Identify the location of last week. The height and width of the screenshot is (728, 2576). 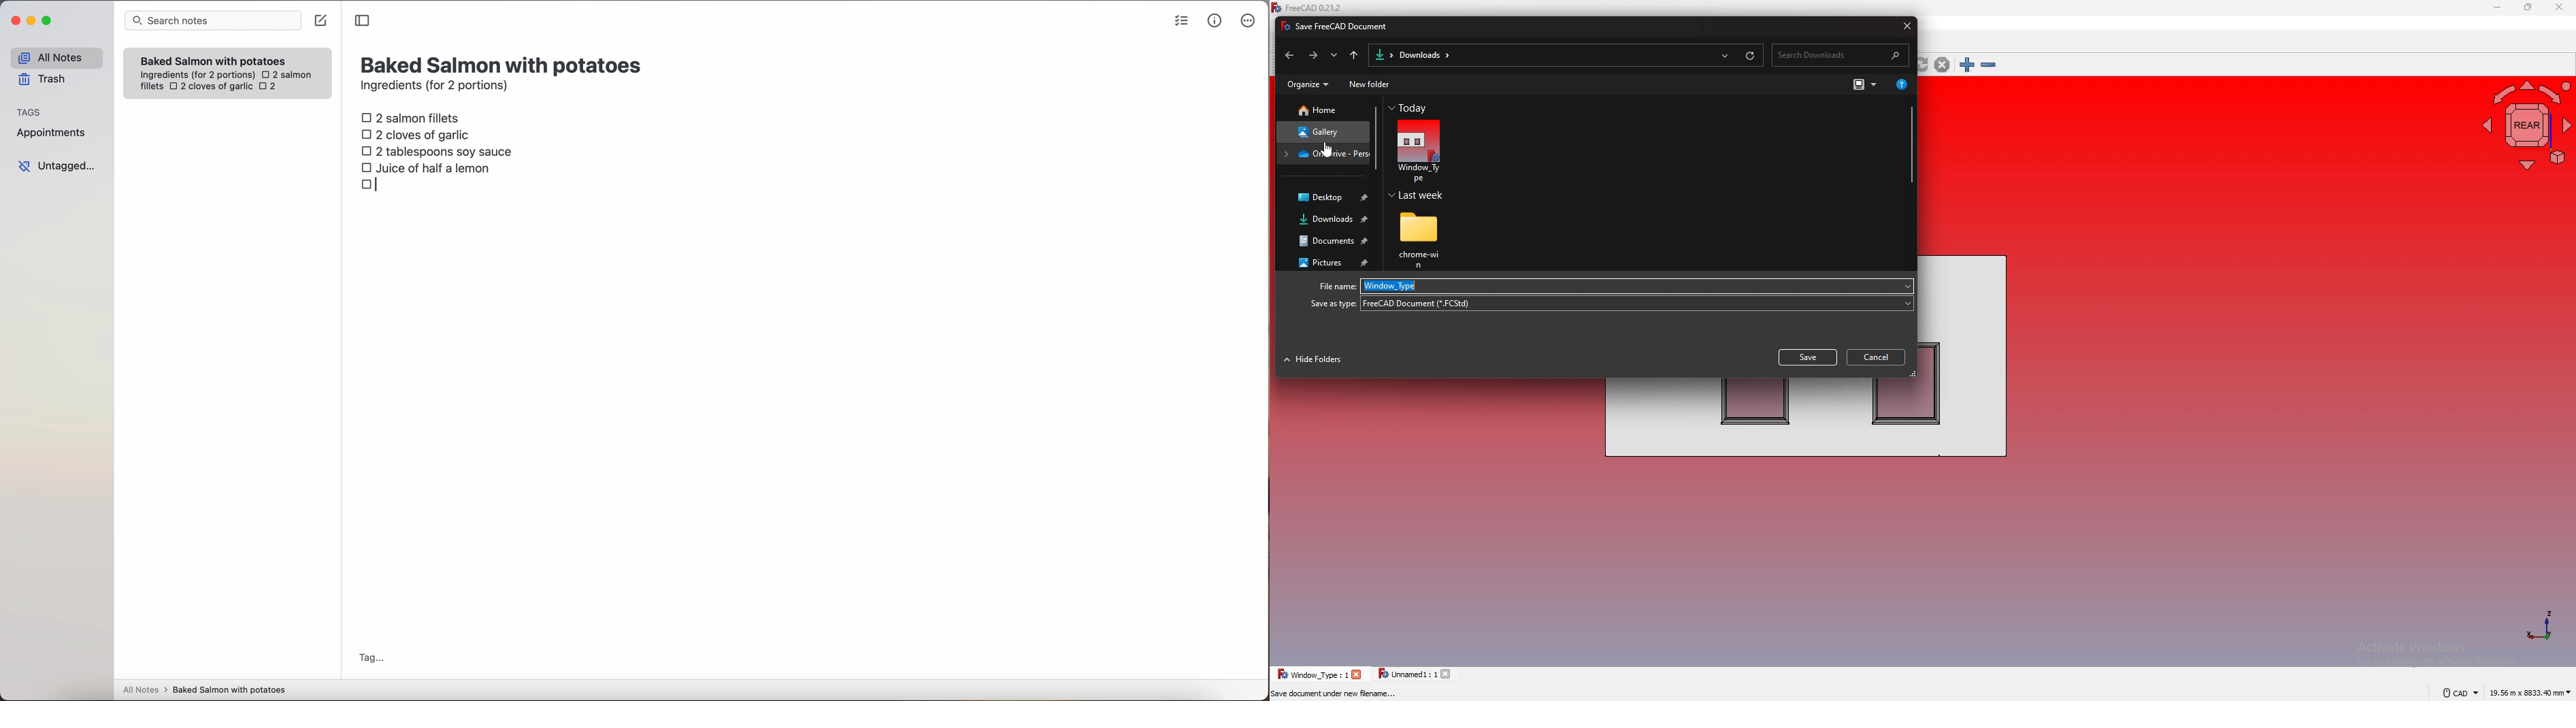
(1420, 196).